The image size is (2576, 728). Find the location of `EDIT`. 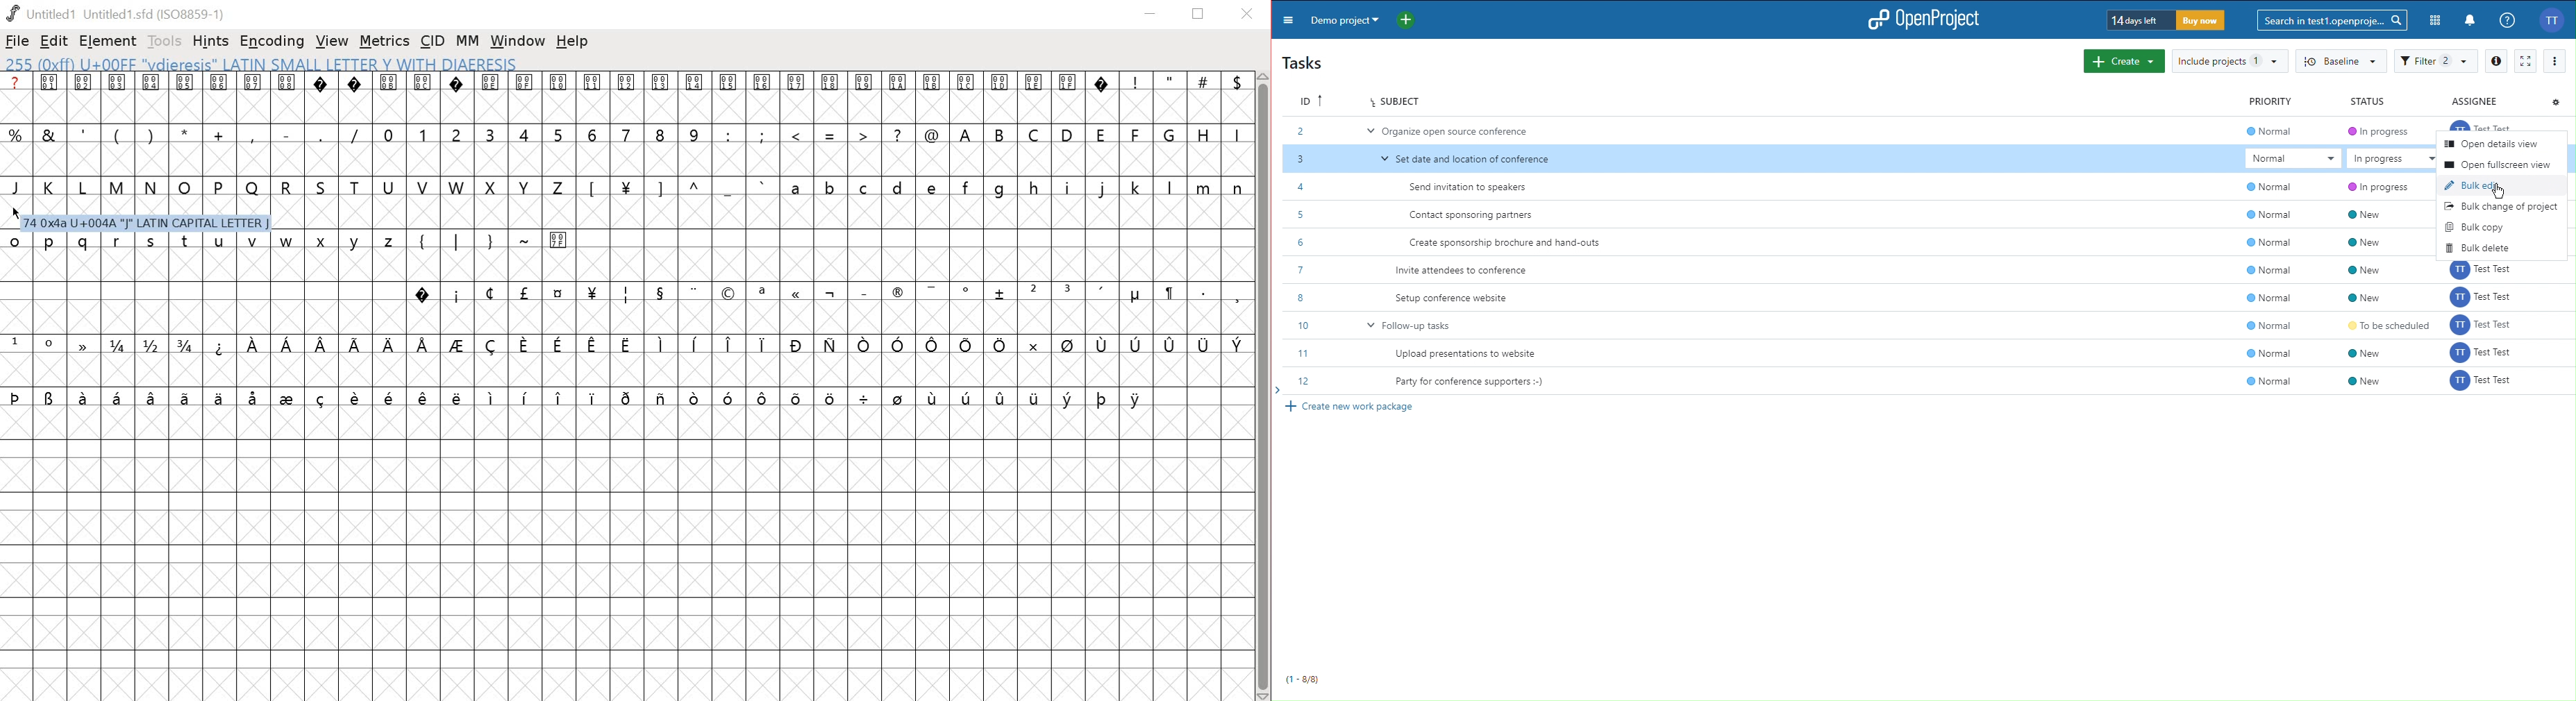

EDIT is located at coordinates (55, 42).